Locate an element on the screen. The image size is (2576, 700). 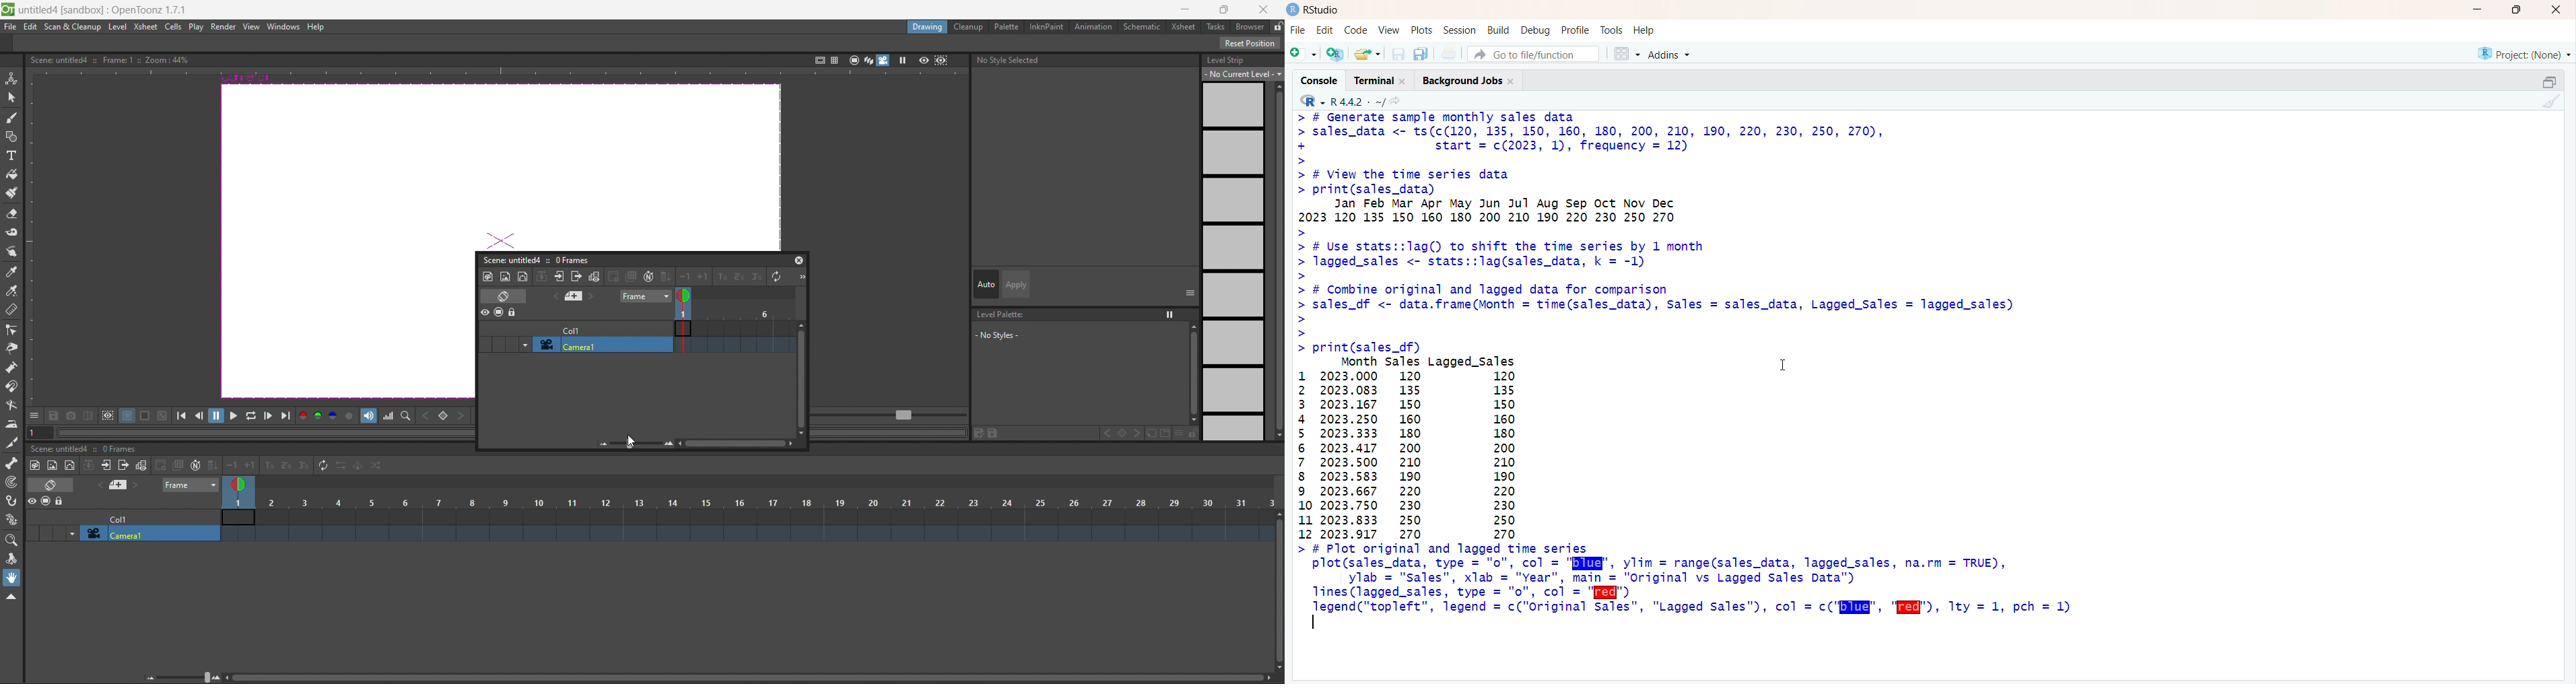
debug is located at coordinates (1536, 30).